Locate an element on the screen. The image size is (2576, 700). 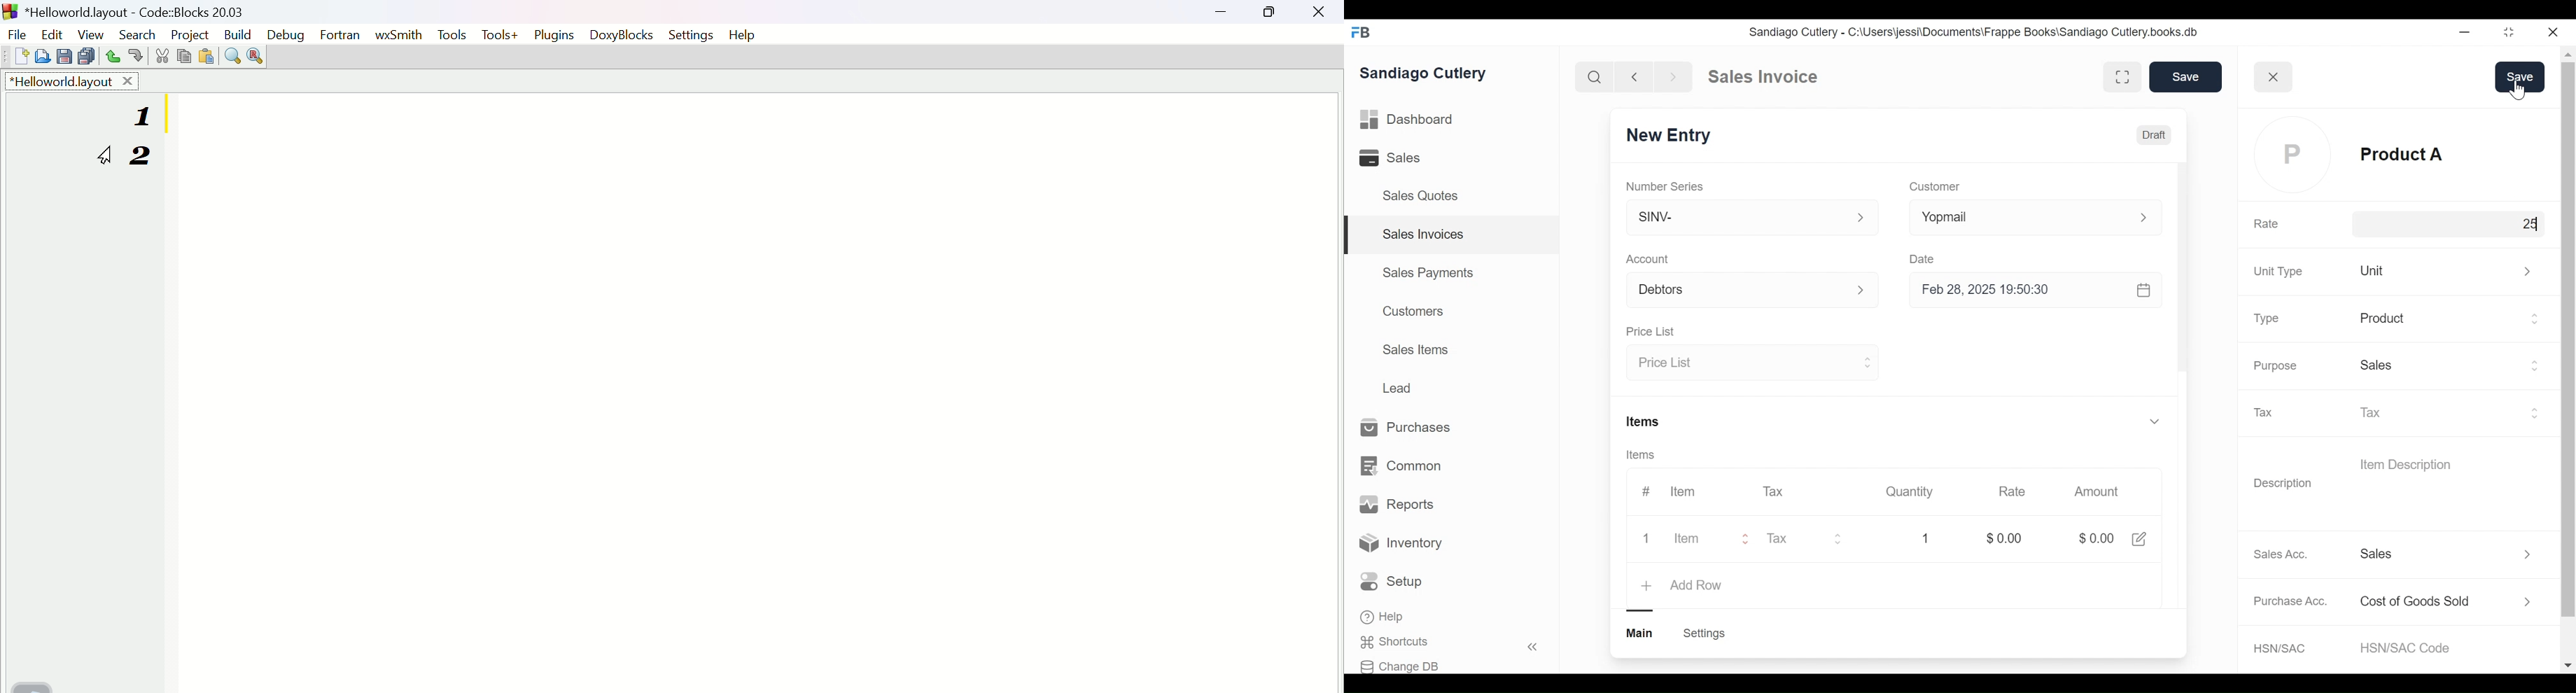
Help is located at coordinates (1383, 617).